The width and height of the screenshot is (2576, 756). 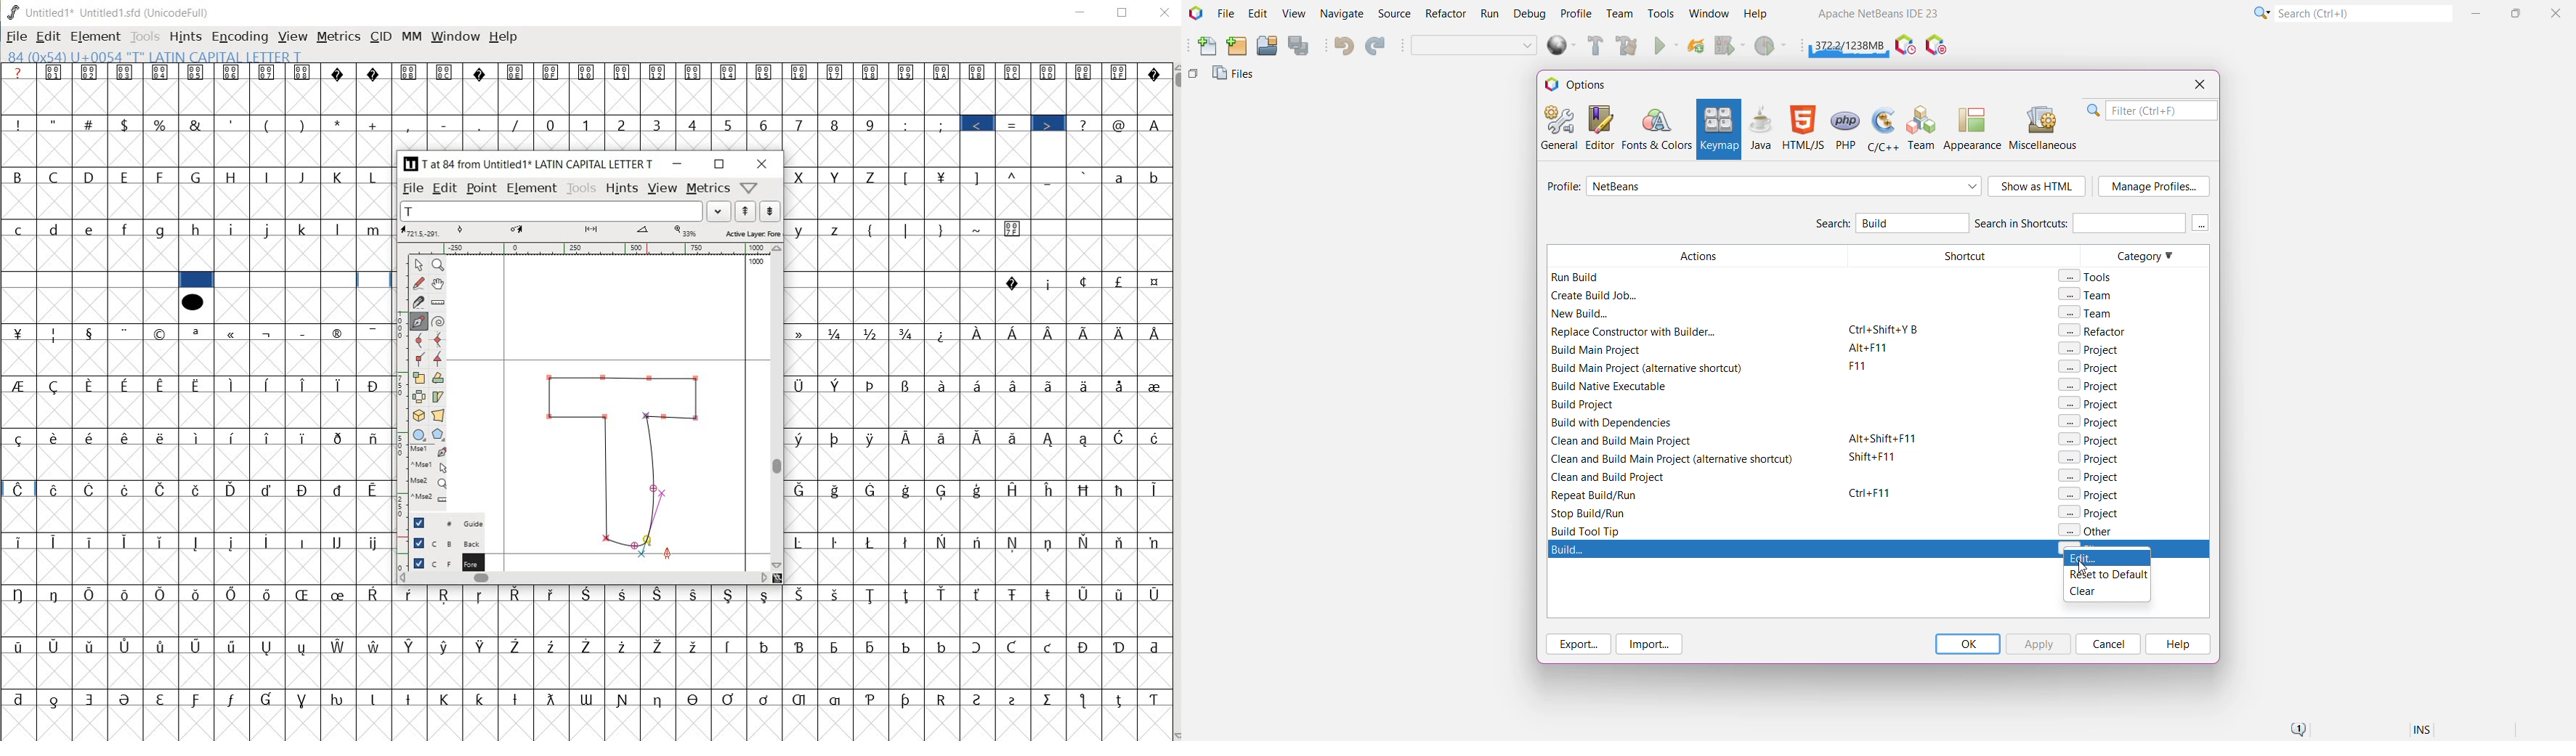 I want to click on Symbol, so click(x=91, y=491).